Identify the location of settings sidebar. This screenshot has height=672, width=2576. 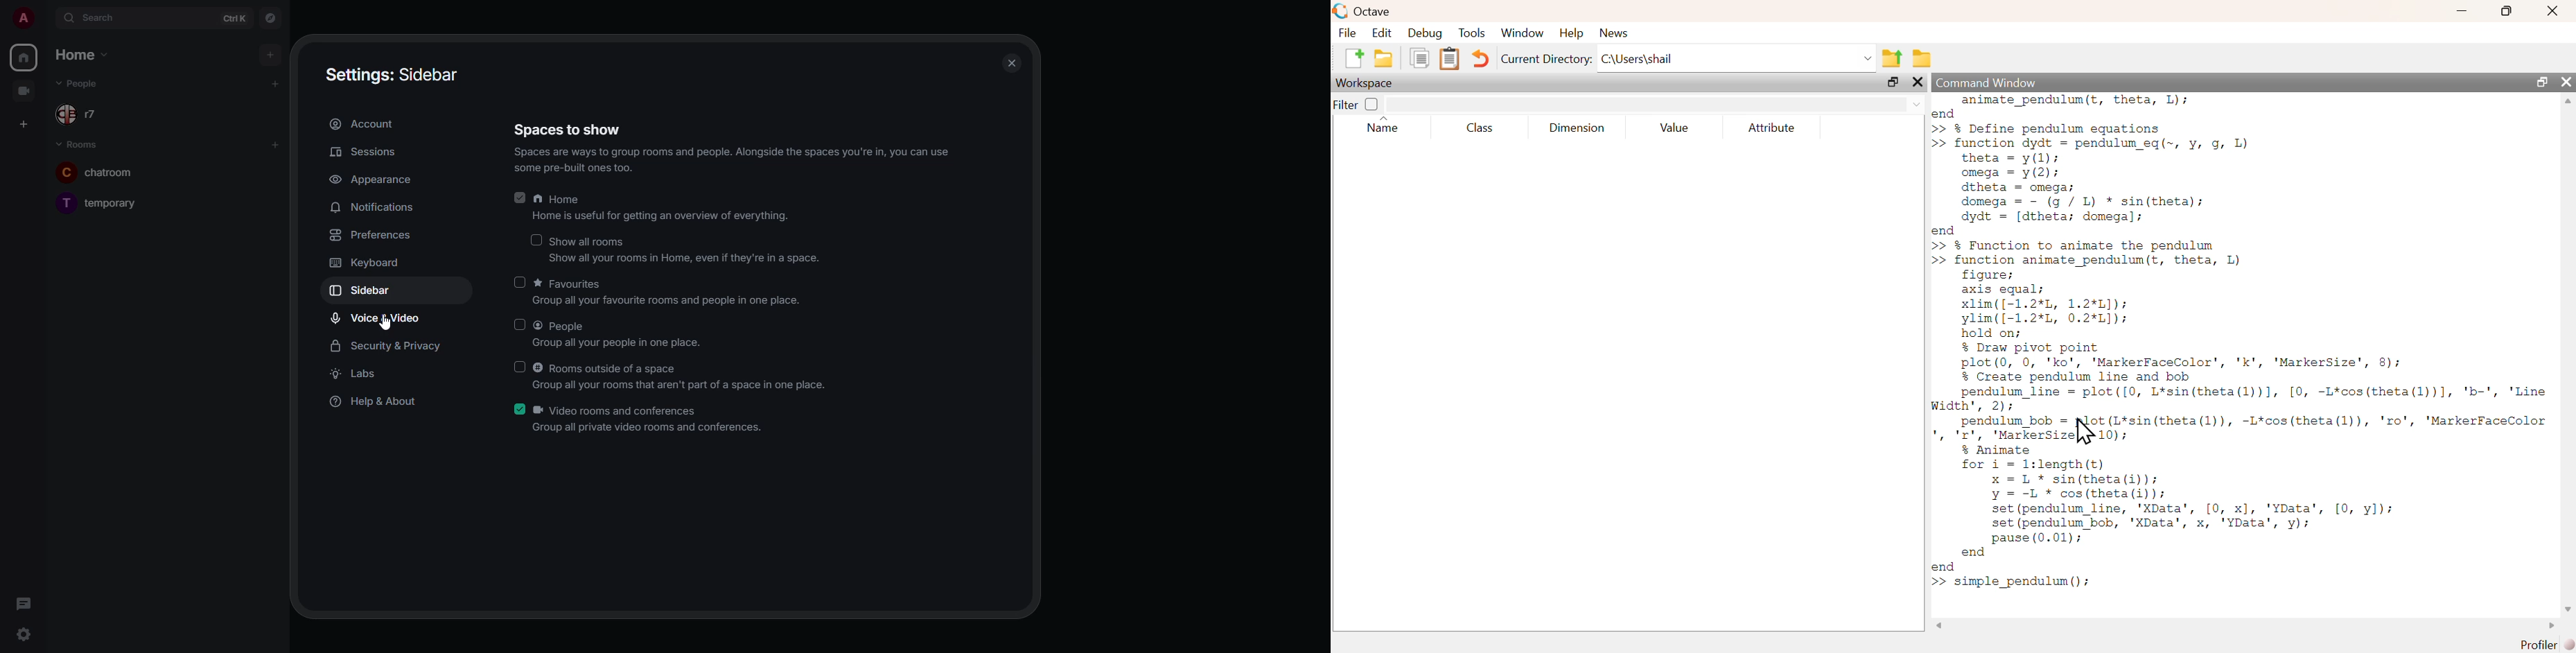
(391, 72).